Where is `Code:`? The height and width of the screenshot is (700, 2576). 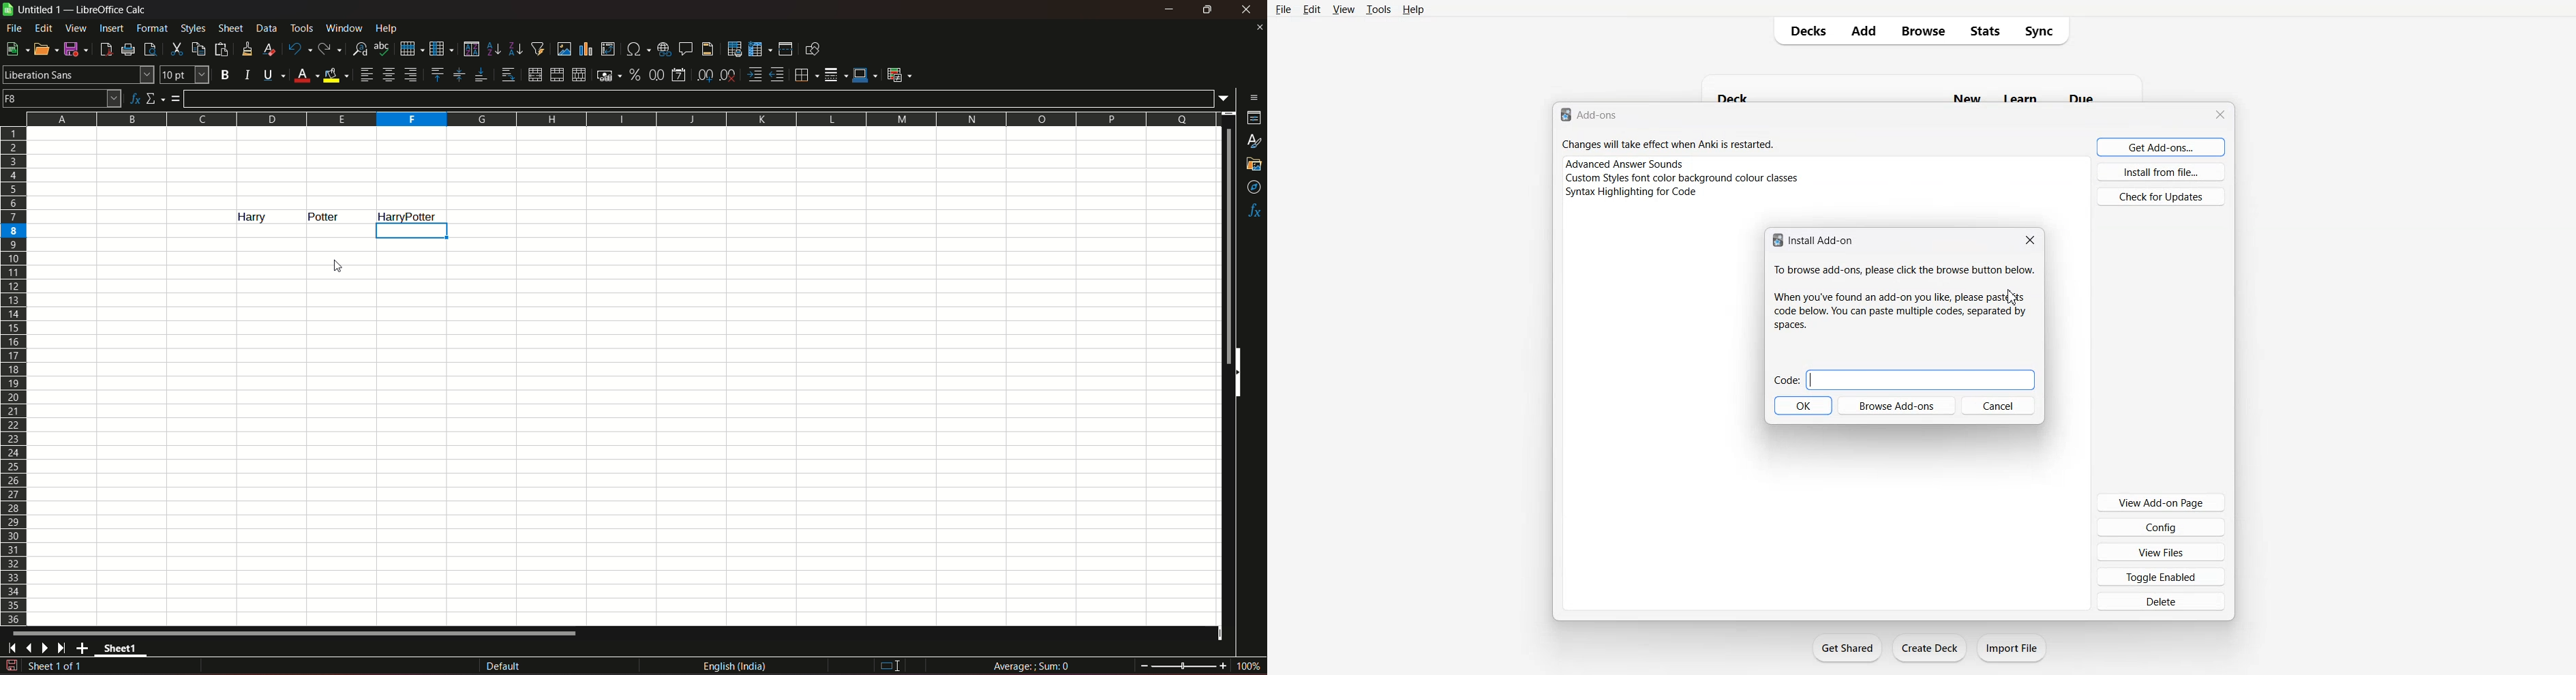
Code: is located at coordinates (1786, 380).